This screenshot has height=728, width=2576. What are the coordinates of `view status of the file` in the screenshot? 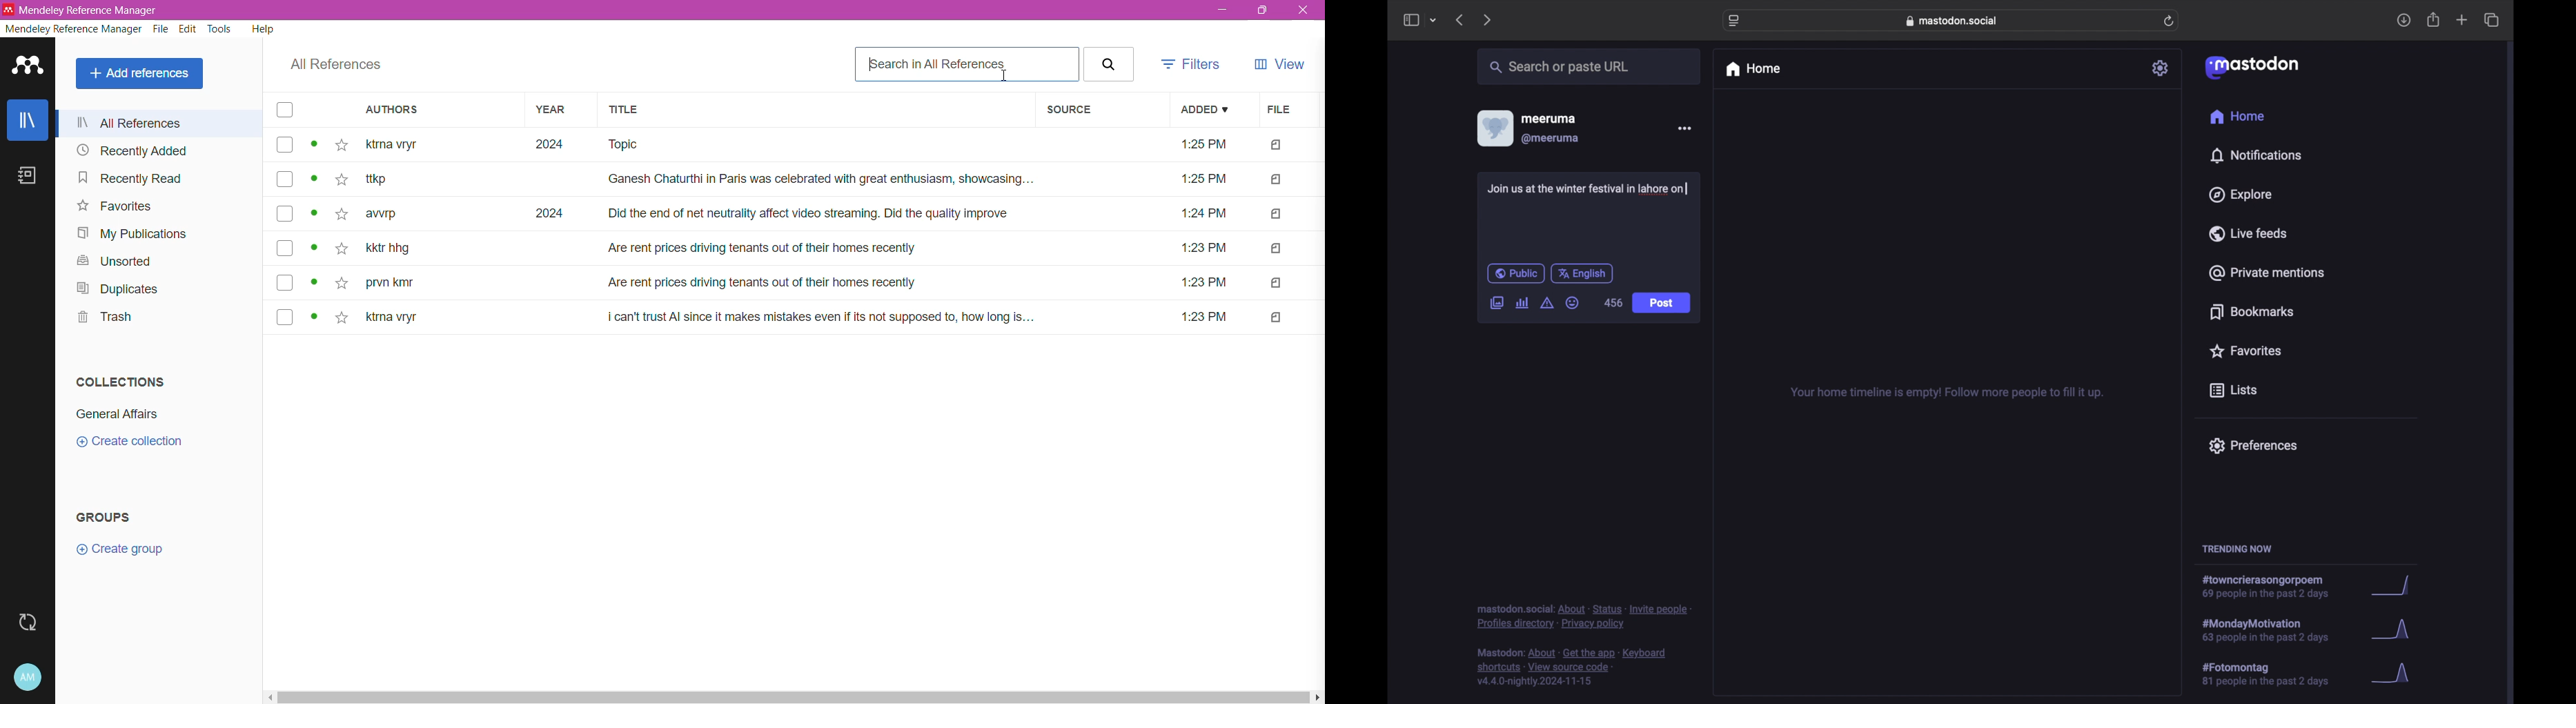 It's located at (315, 318).